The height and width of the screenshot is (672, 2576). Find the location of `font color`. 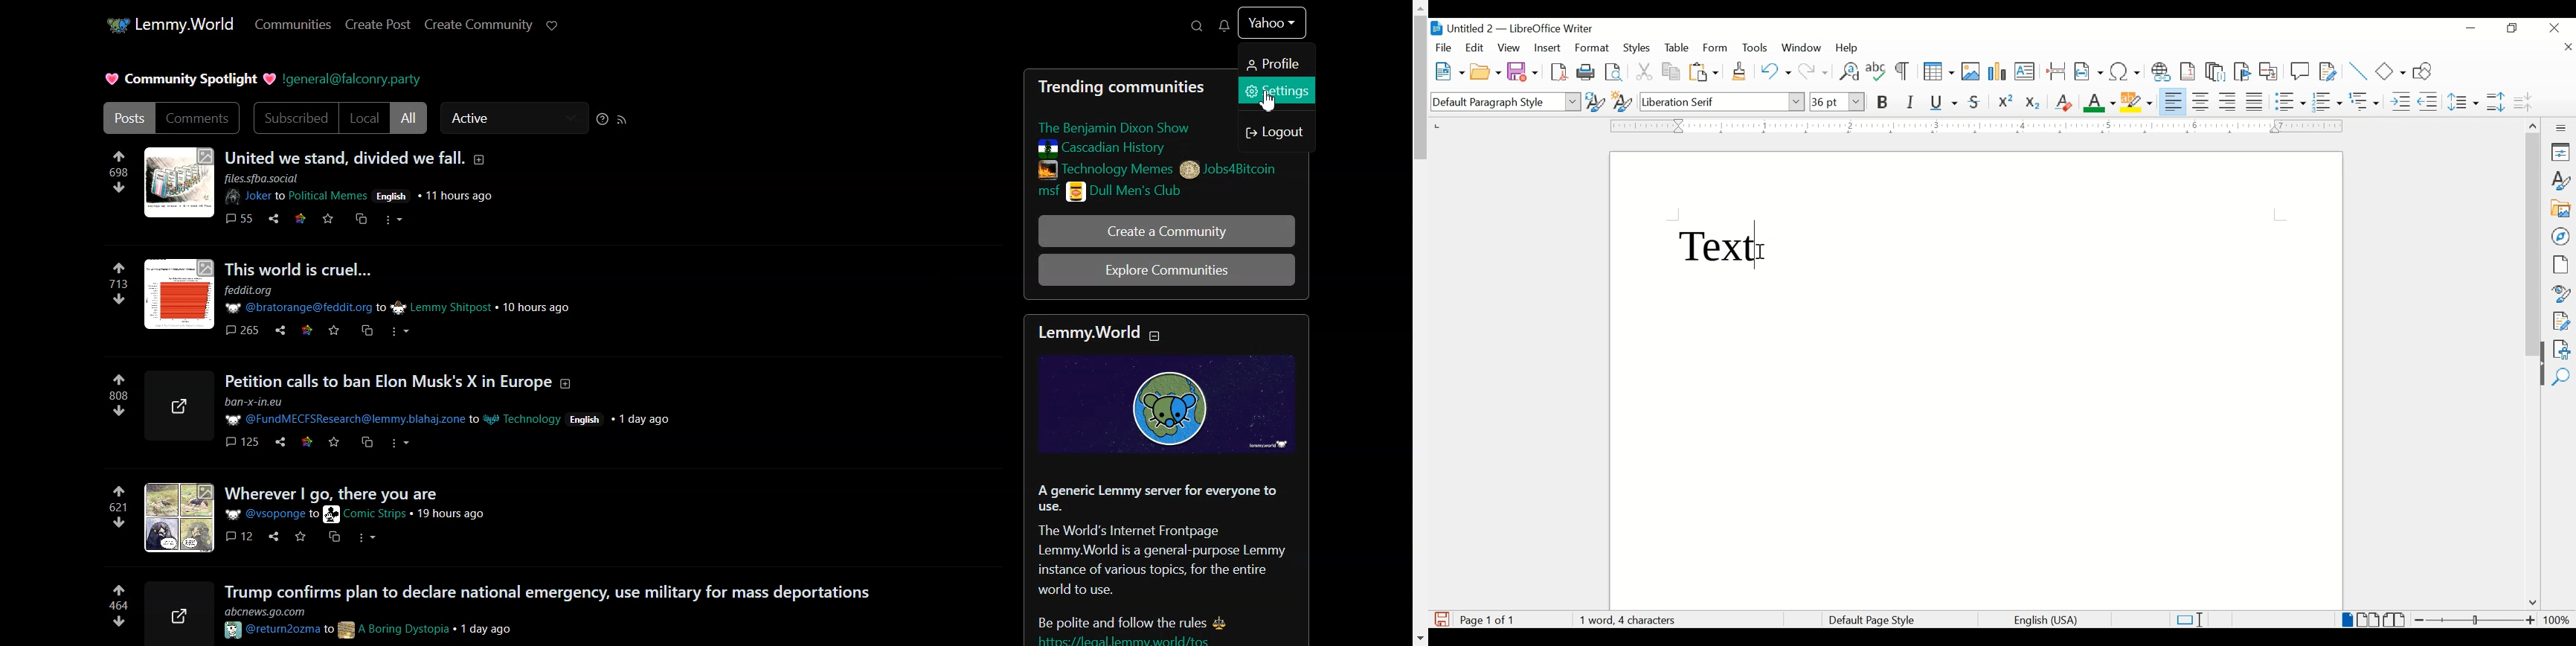

font color is located at coordinates (2100, 102).